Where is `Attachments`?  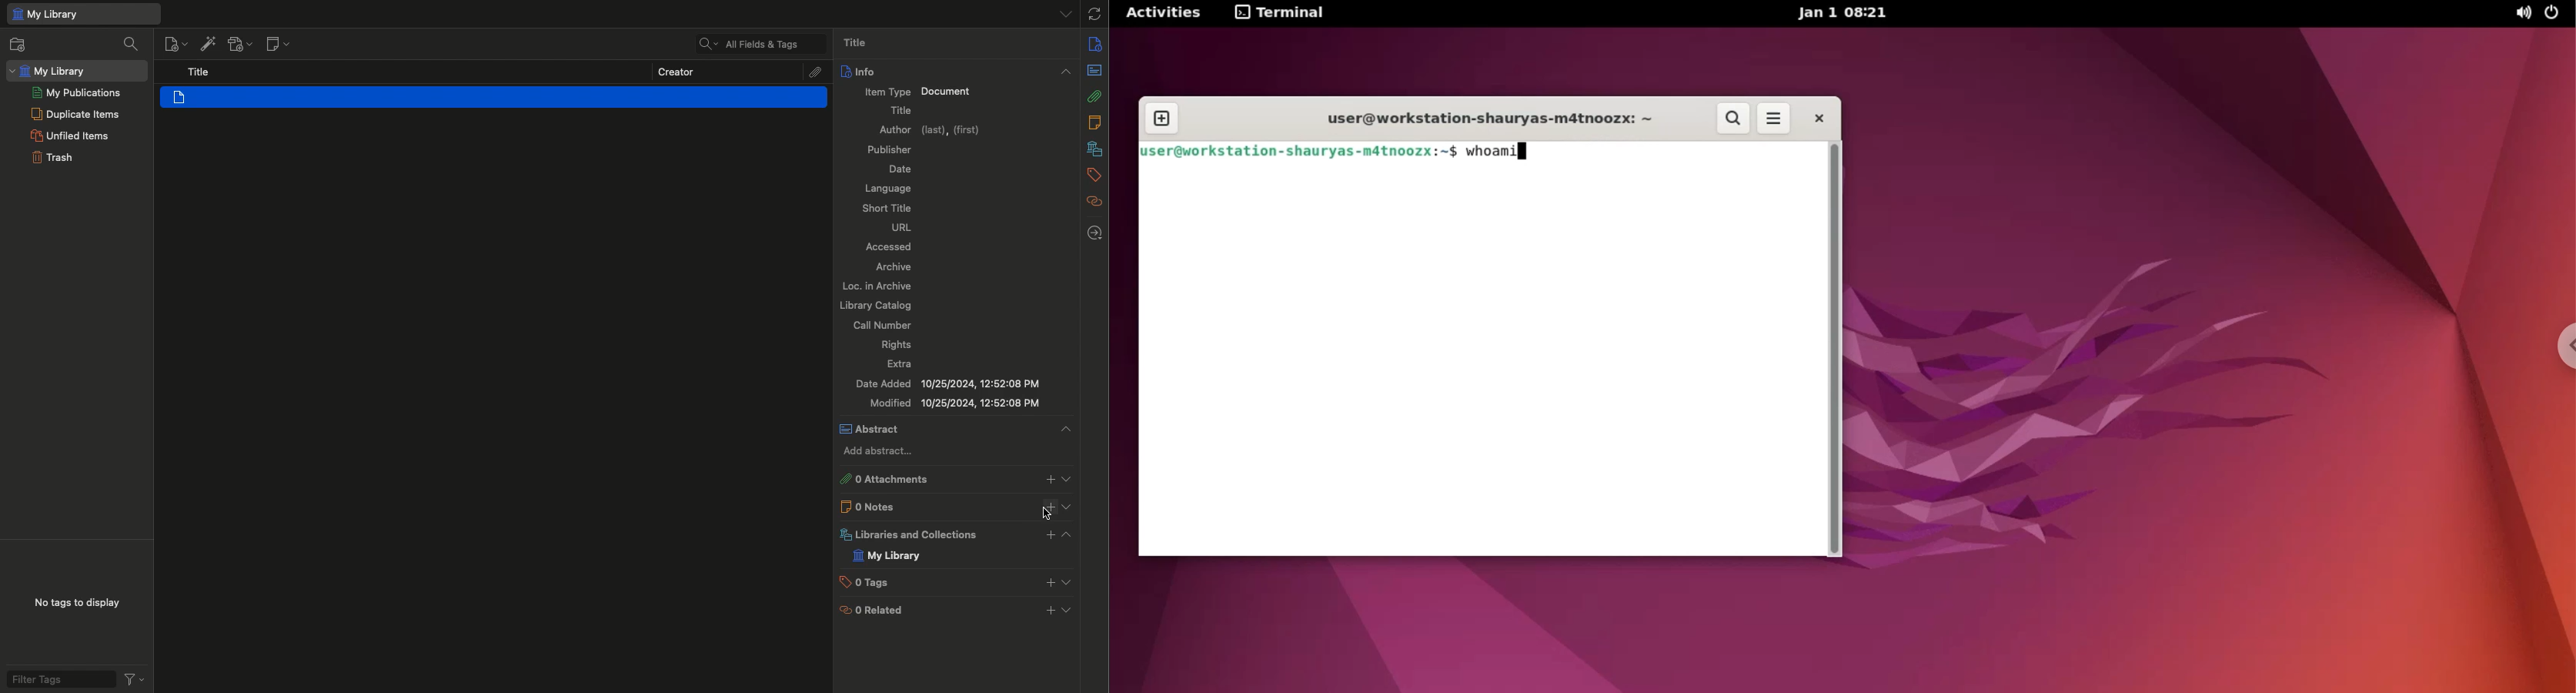
Attachments is located at coordinates (817, 72).